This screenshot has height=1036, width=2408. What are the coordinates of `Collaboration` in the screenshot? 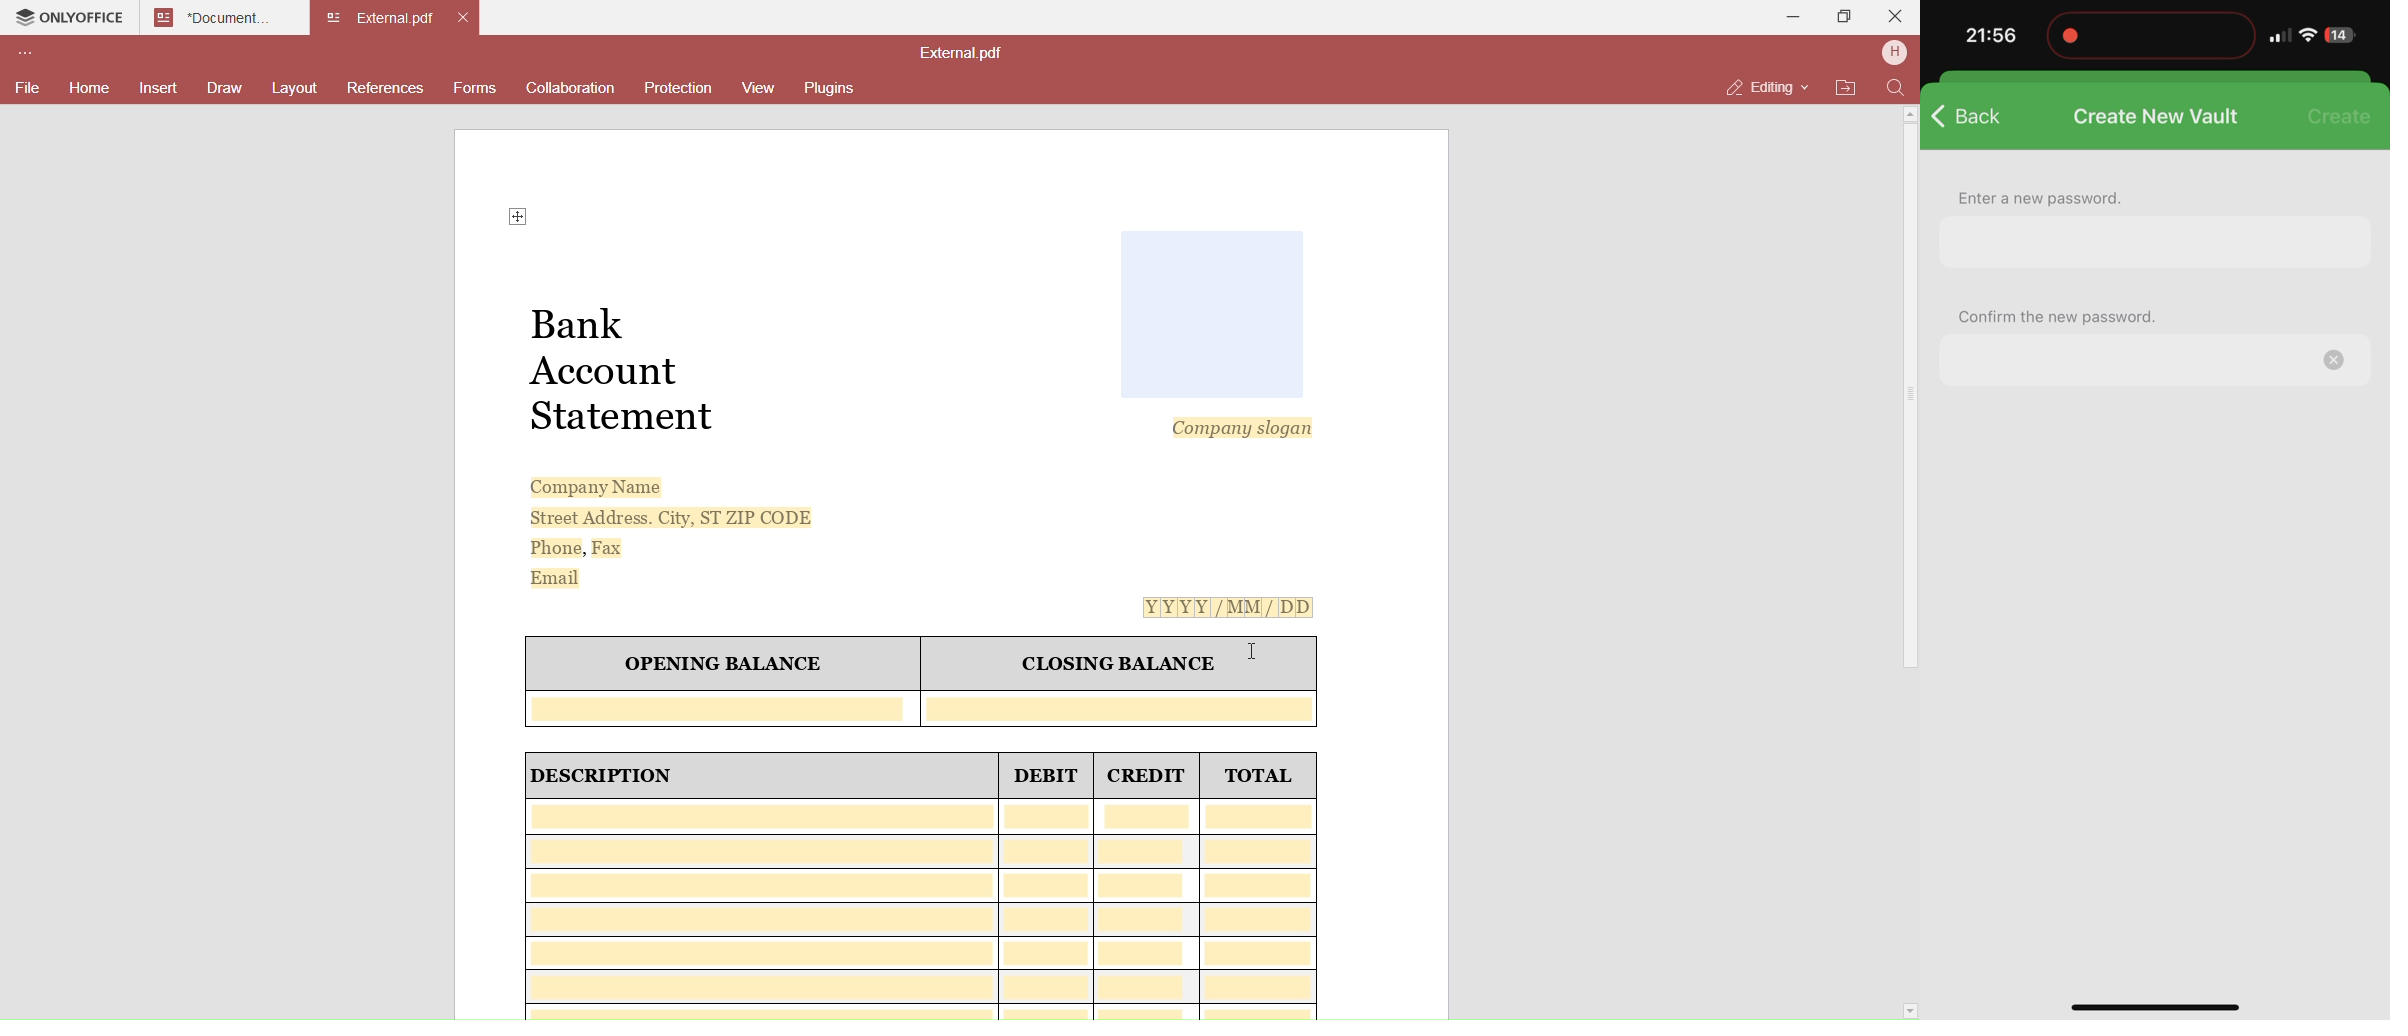 It's located at (573, 88).